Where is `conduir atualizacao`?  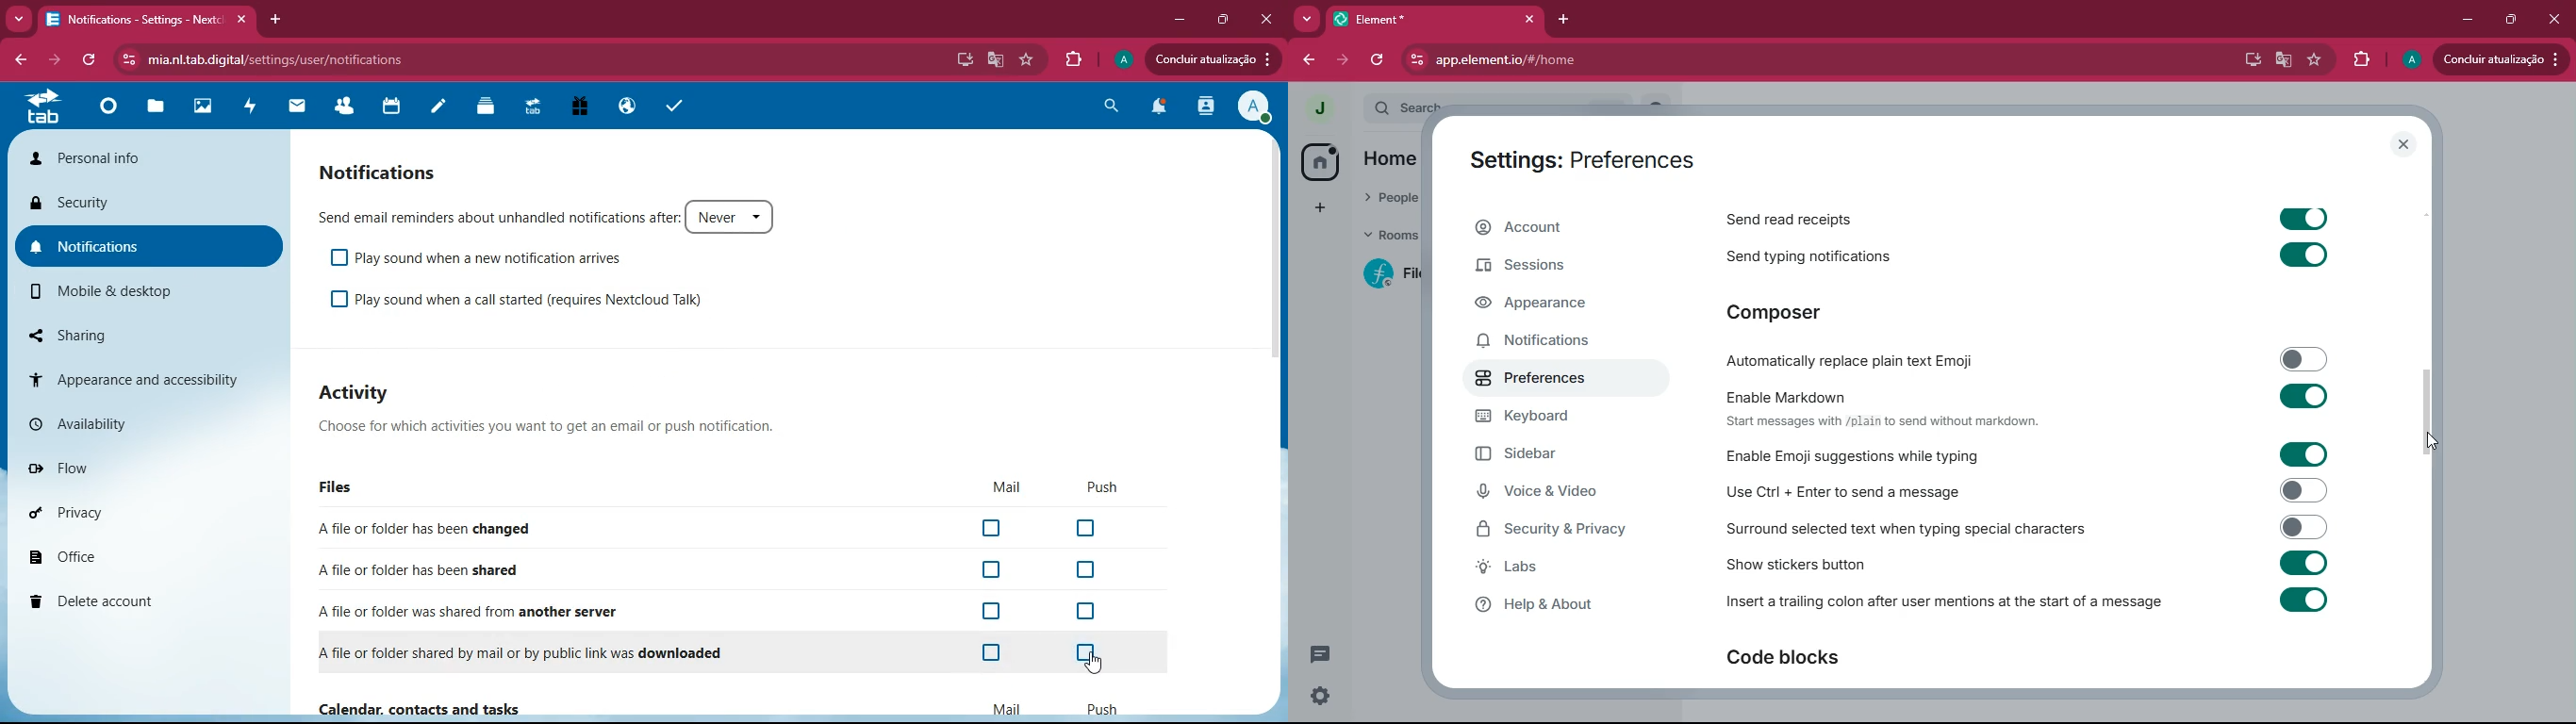 conduir atualizacao is located at coordinates (2499, 60).